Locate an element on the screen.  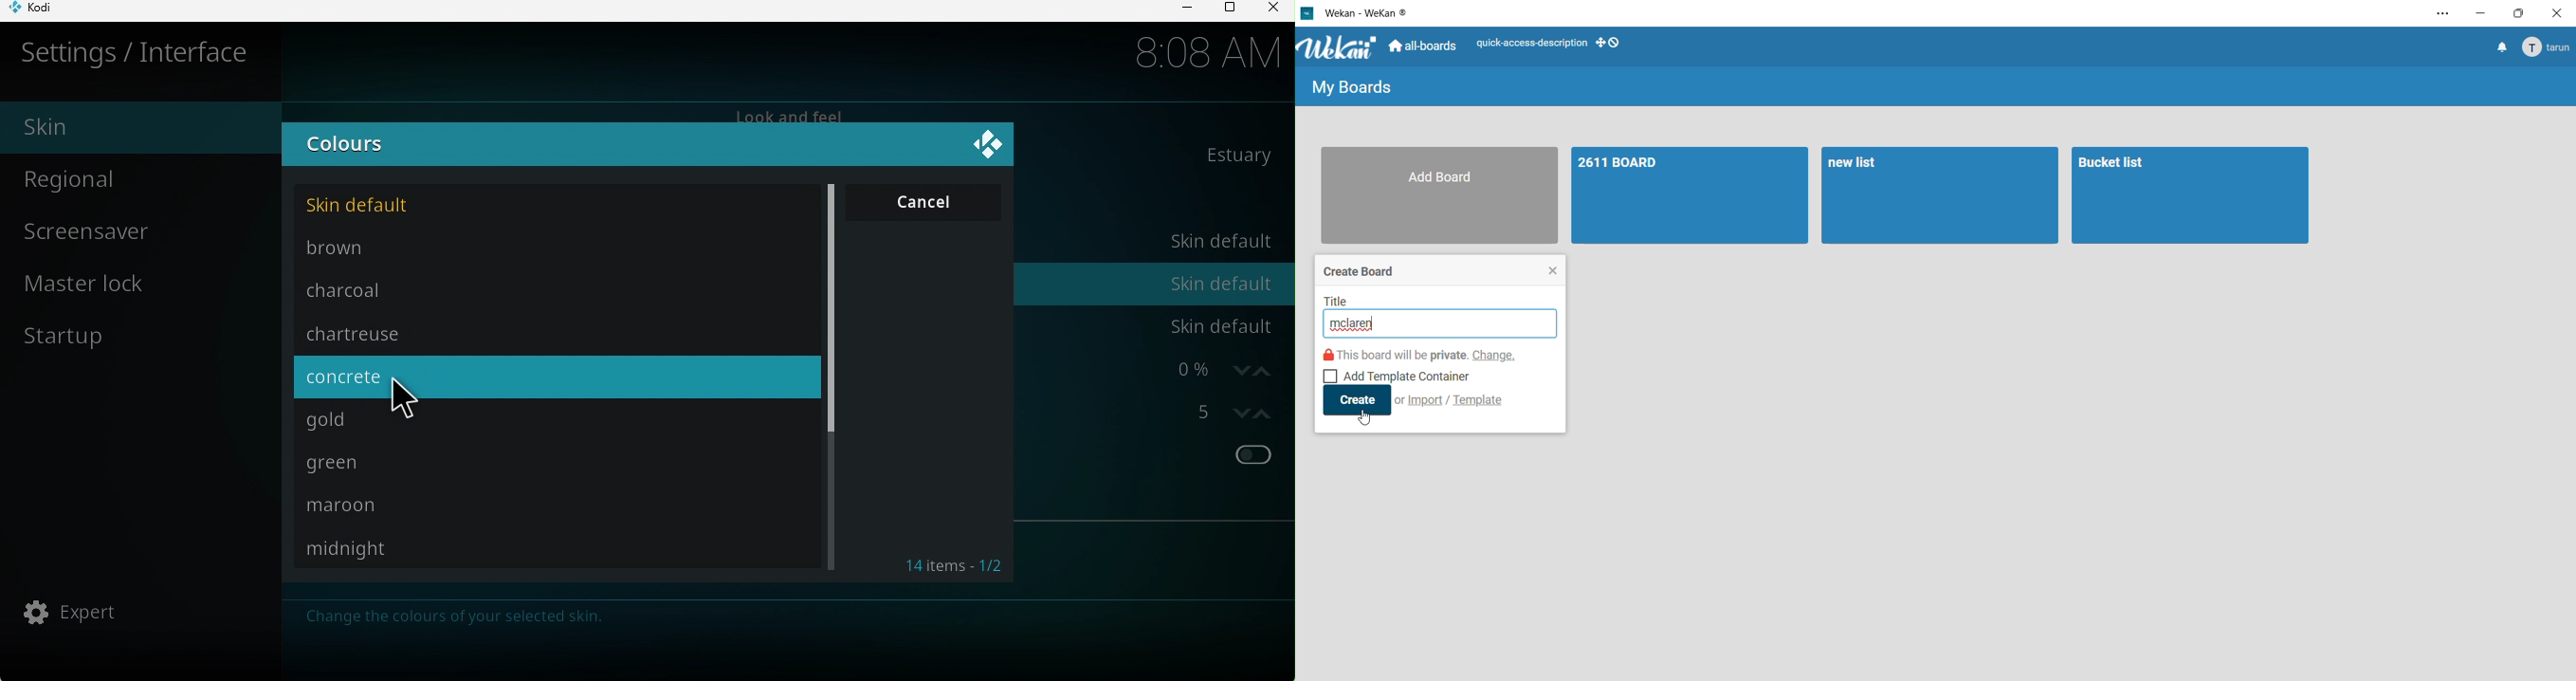
Reset above settings to default is located at coordinates (1155, 547).